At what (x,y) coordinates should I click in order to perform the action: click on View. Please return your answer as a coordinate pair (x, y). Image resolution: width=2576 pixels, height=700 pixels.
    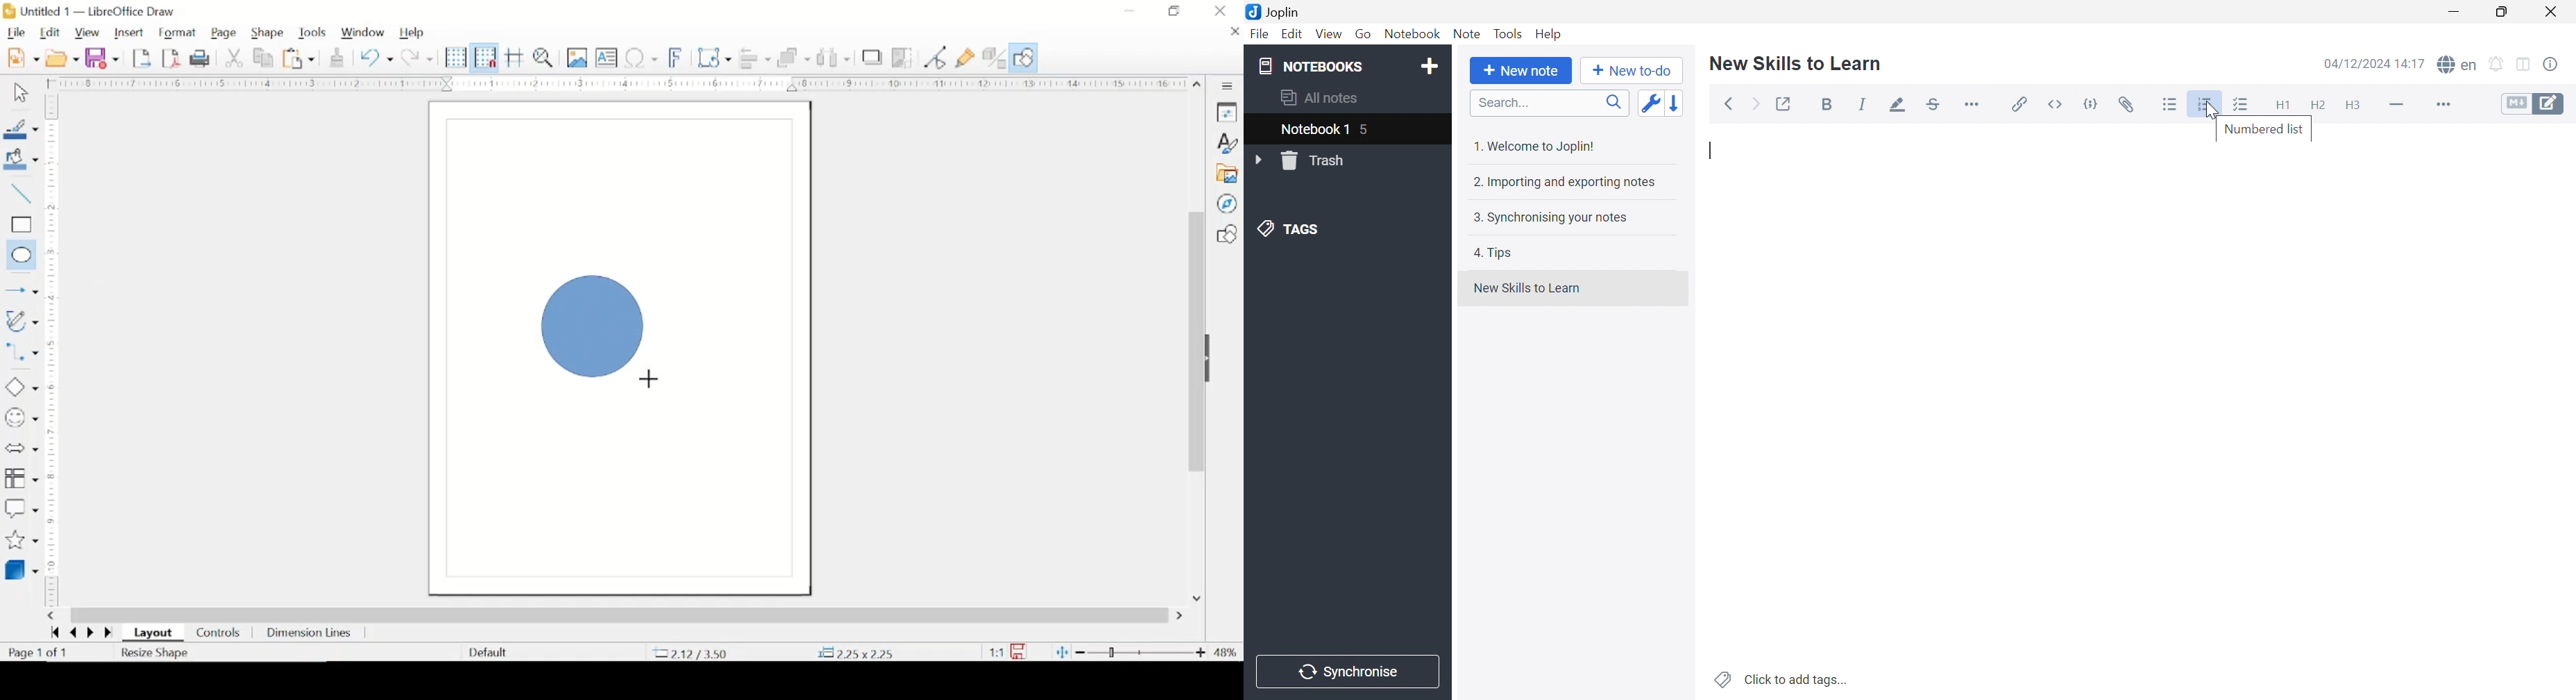
    Looking at the image, I should click on (1327, 35).